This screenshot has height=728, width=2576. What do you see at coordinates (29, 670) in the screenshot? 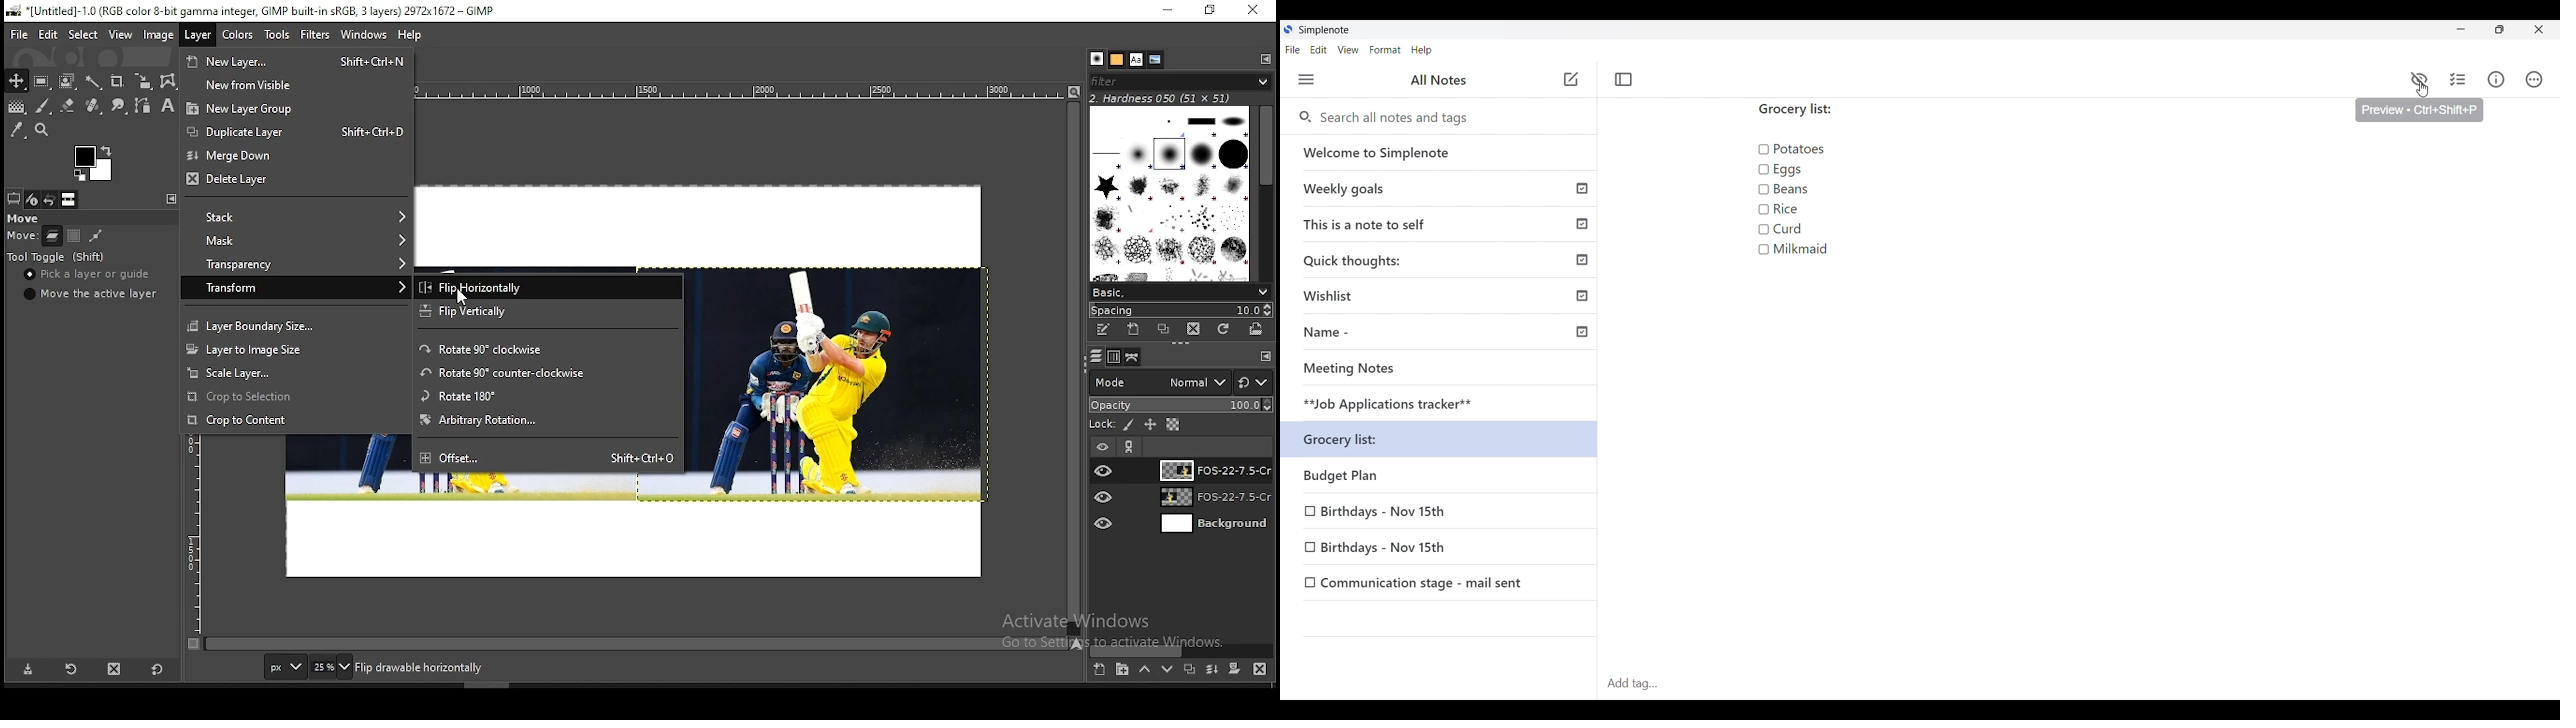
I see `save tool preset` at bounding box center [29, 670].